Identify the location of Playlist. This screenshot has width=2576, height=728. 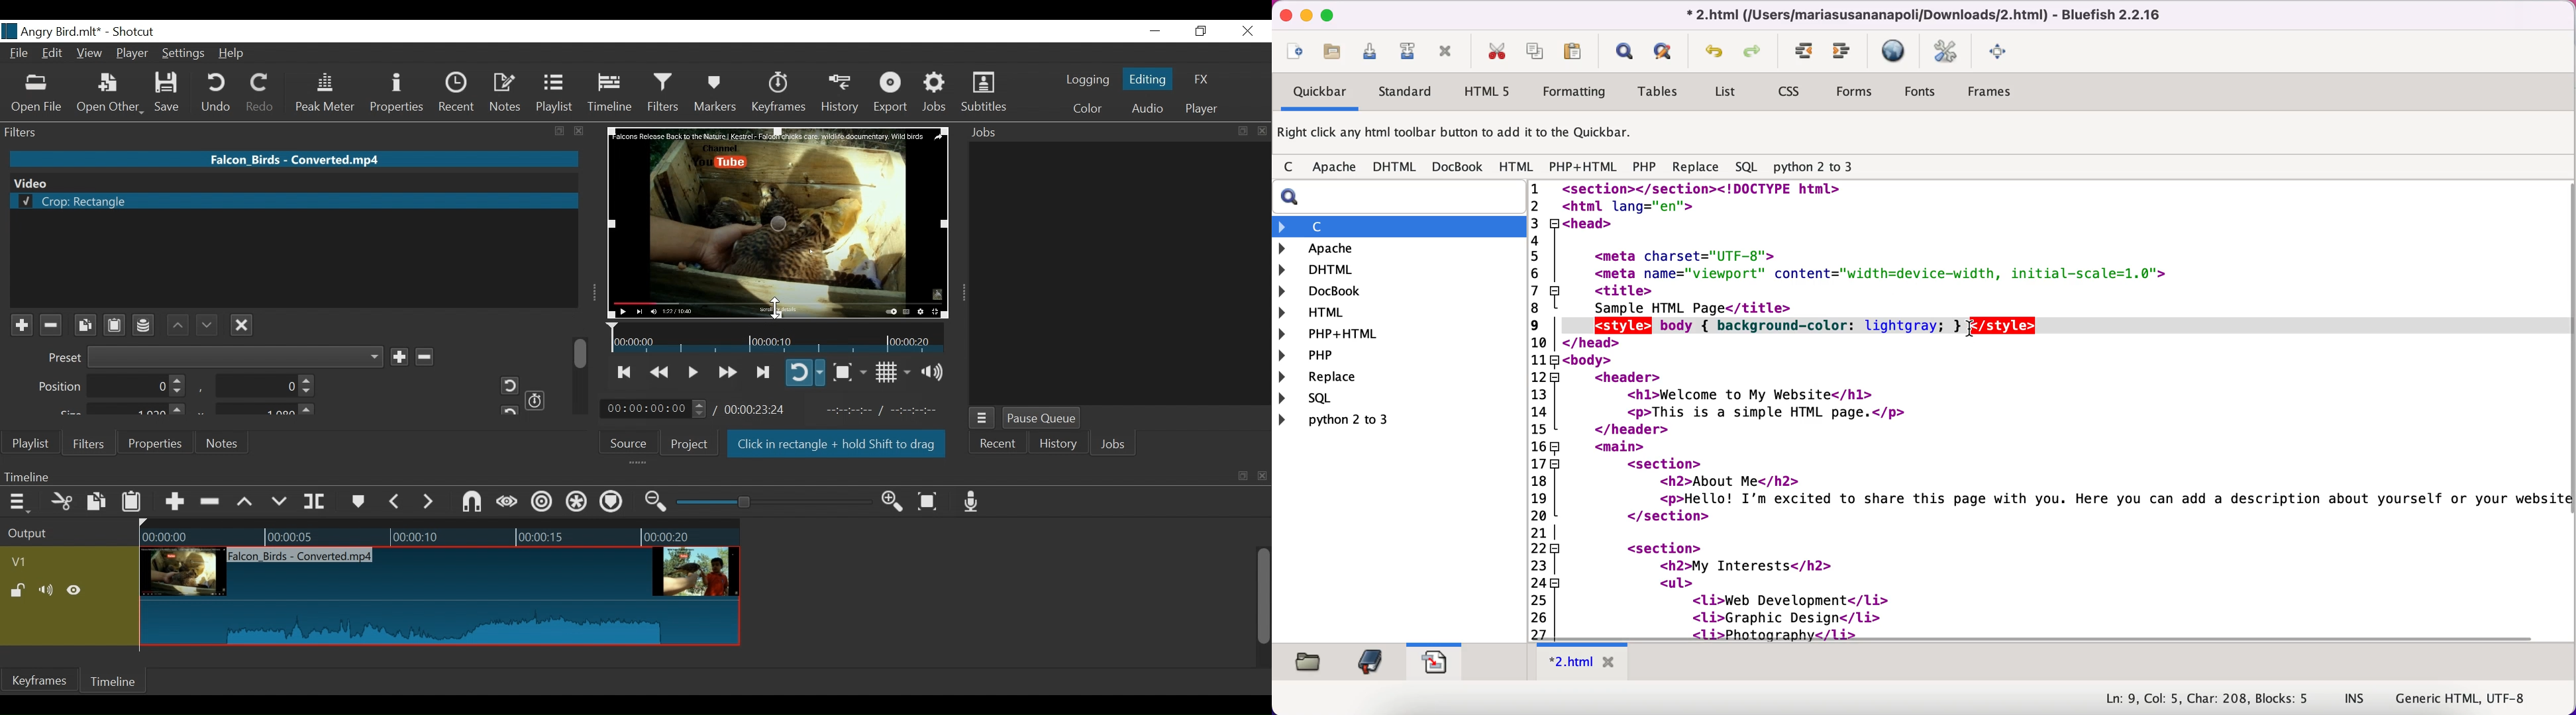
(554, 93).